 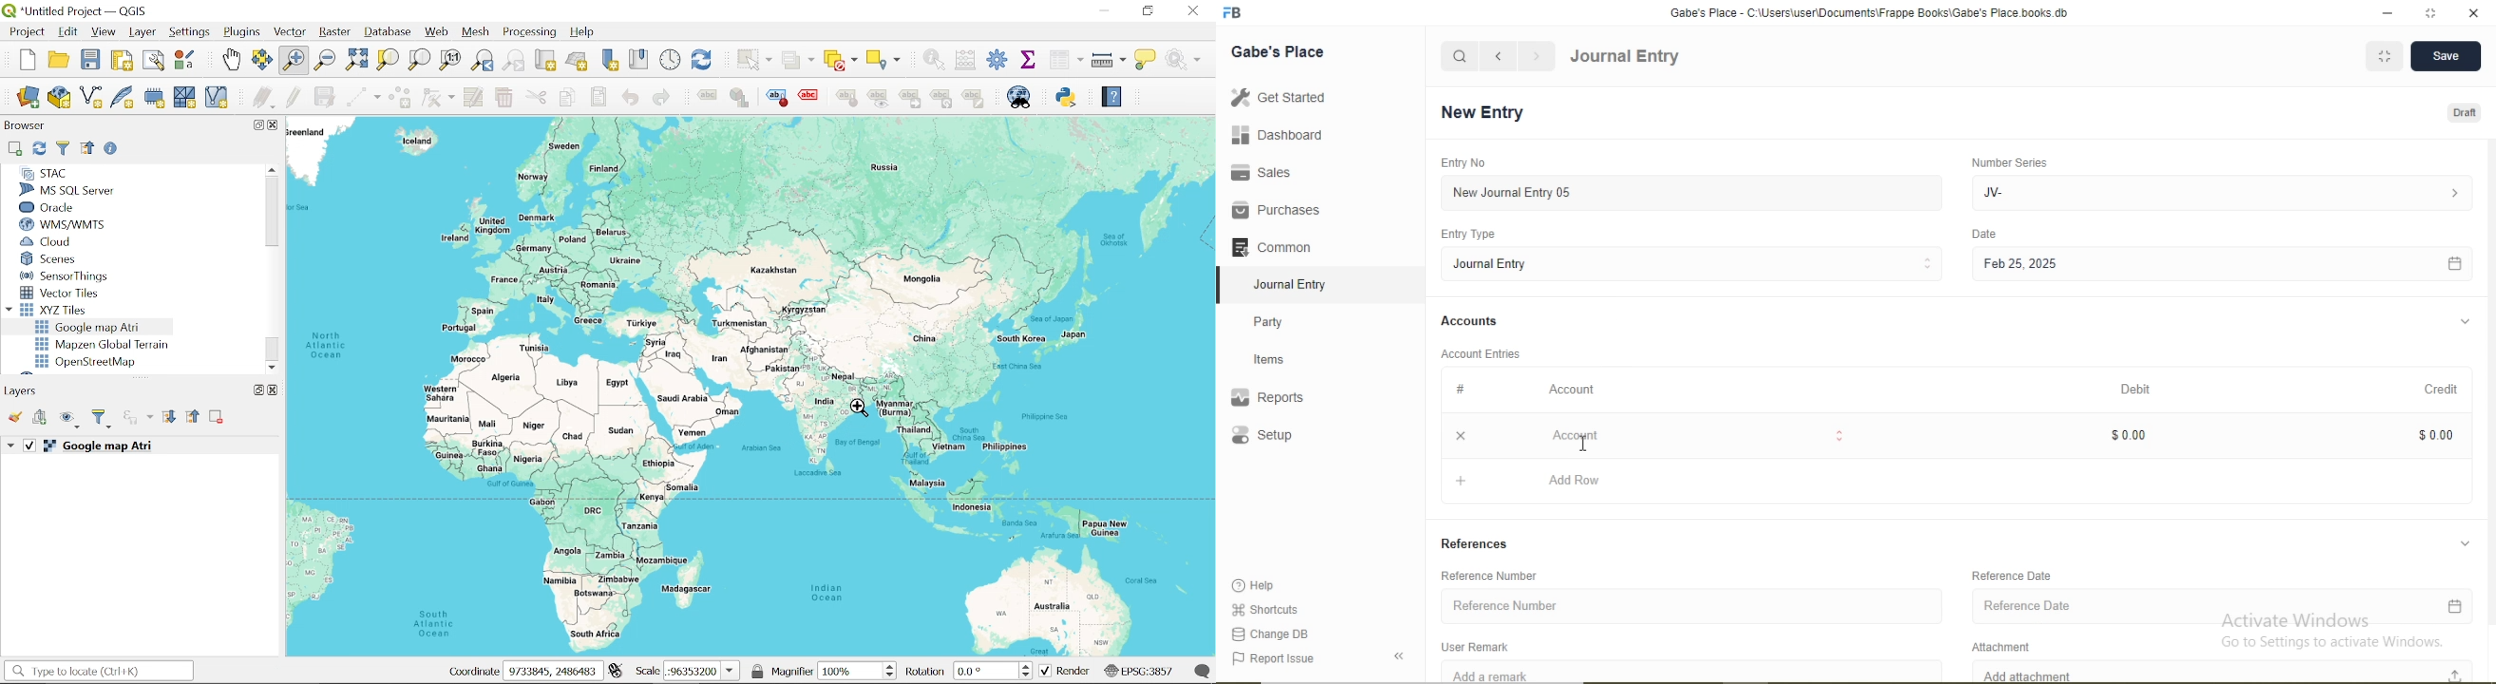 What do you see at coordinates (639, 59) in the screenshot?
I see `Show special bookmark` at bounding box center [639, 59].